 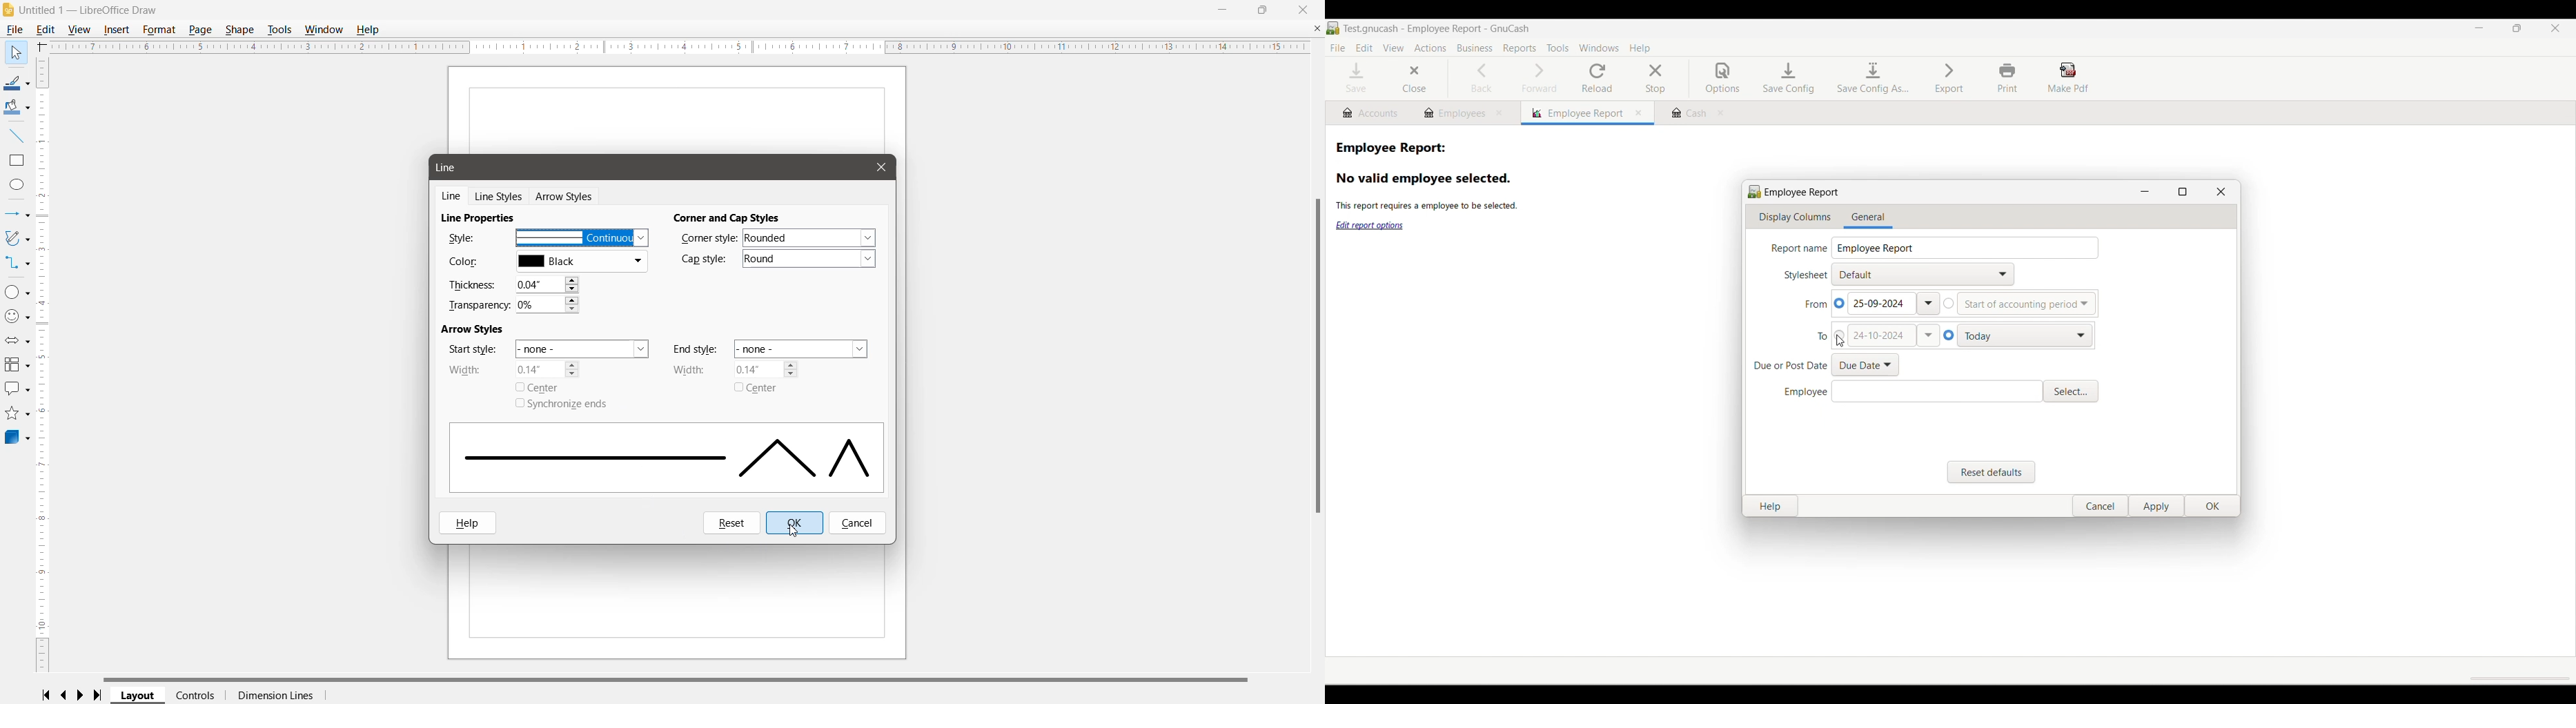 What do you see at coordinates (46, 30) in the screenshot?
I see `Edit` at bounding box center [46, 30].